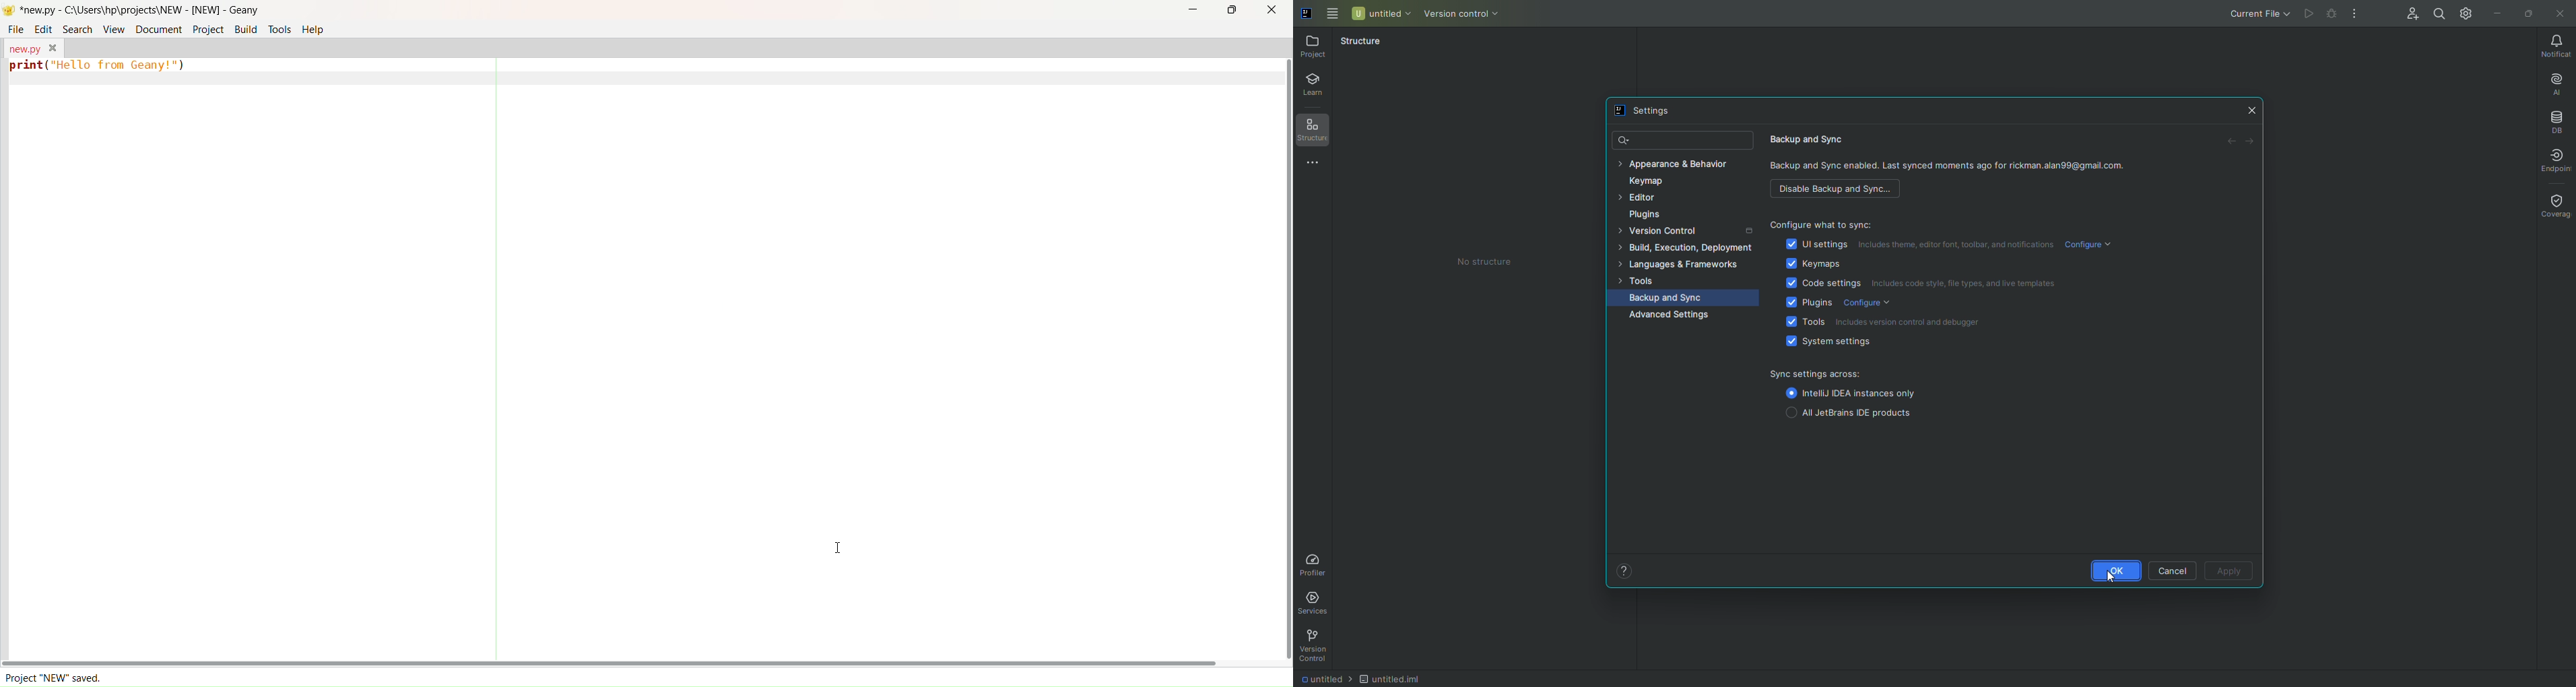 This screenshot has height=700, width=2576. I want to click on Cannot run current file, so click(2310, 14).